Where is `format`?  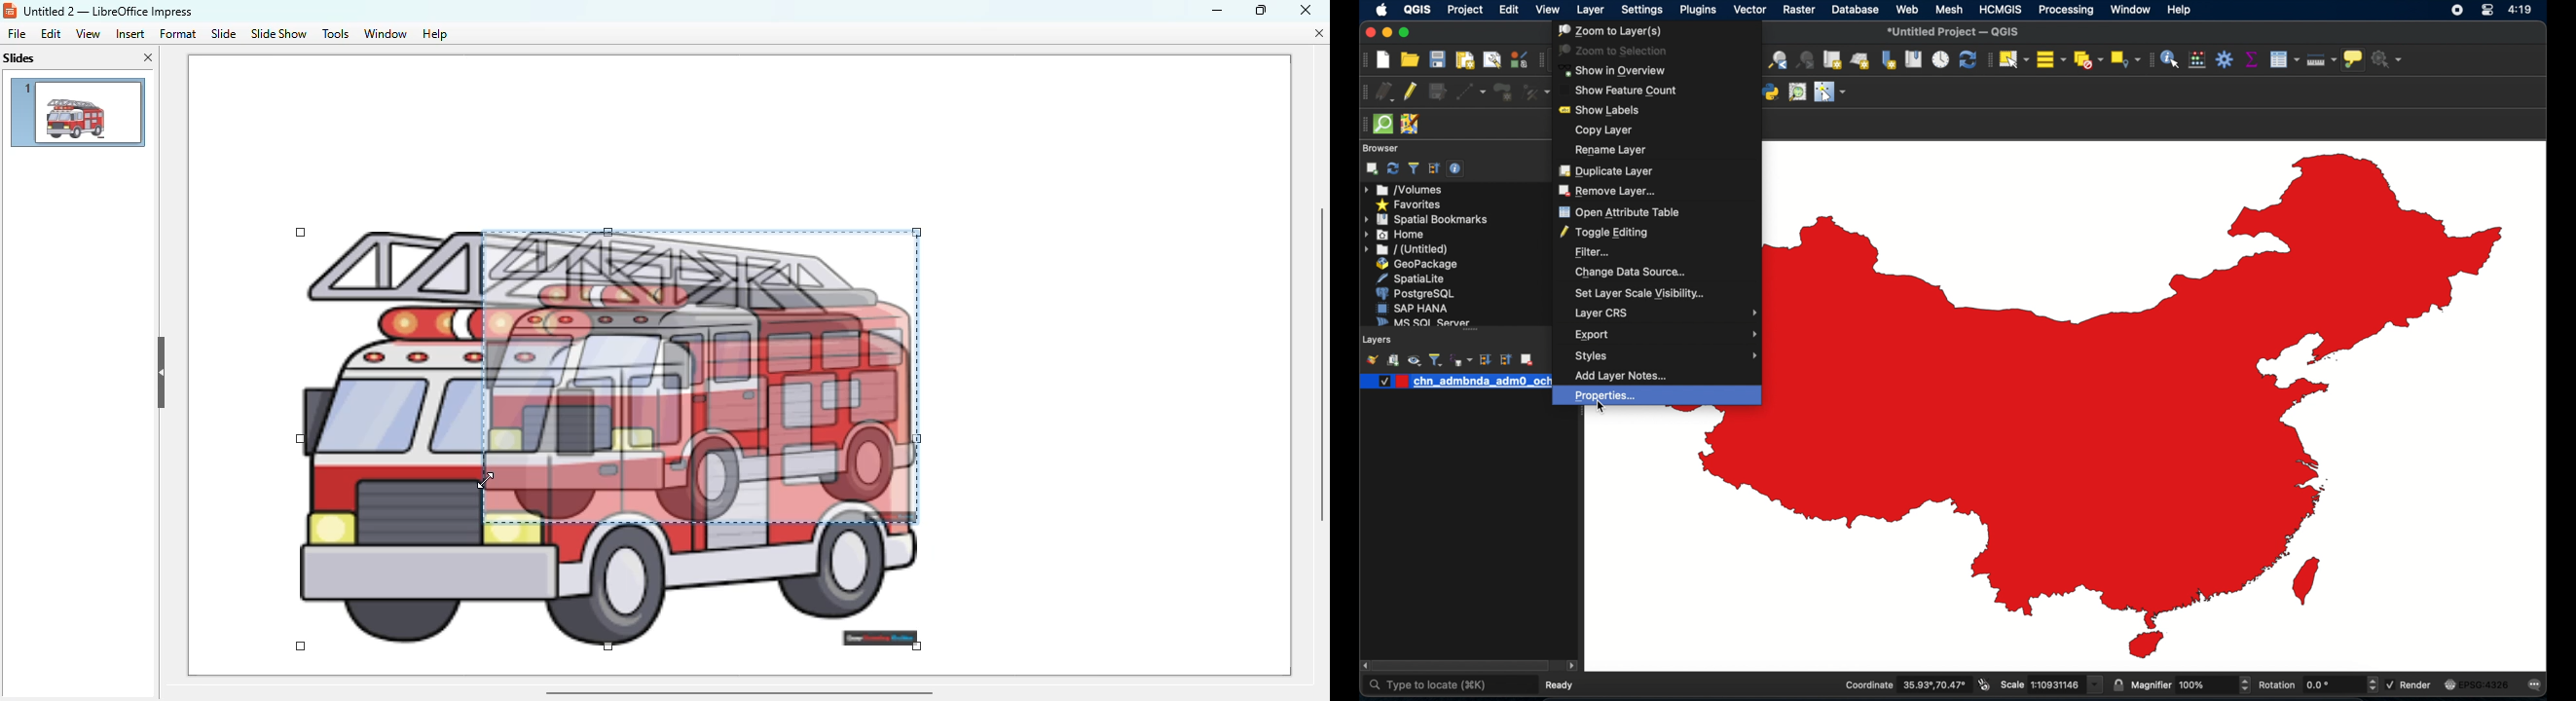 format is located at coordinates (177, 33).